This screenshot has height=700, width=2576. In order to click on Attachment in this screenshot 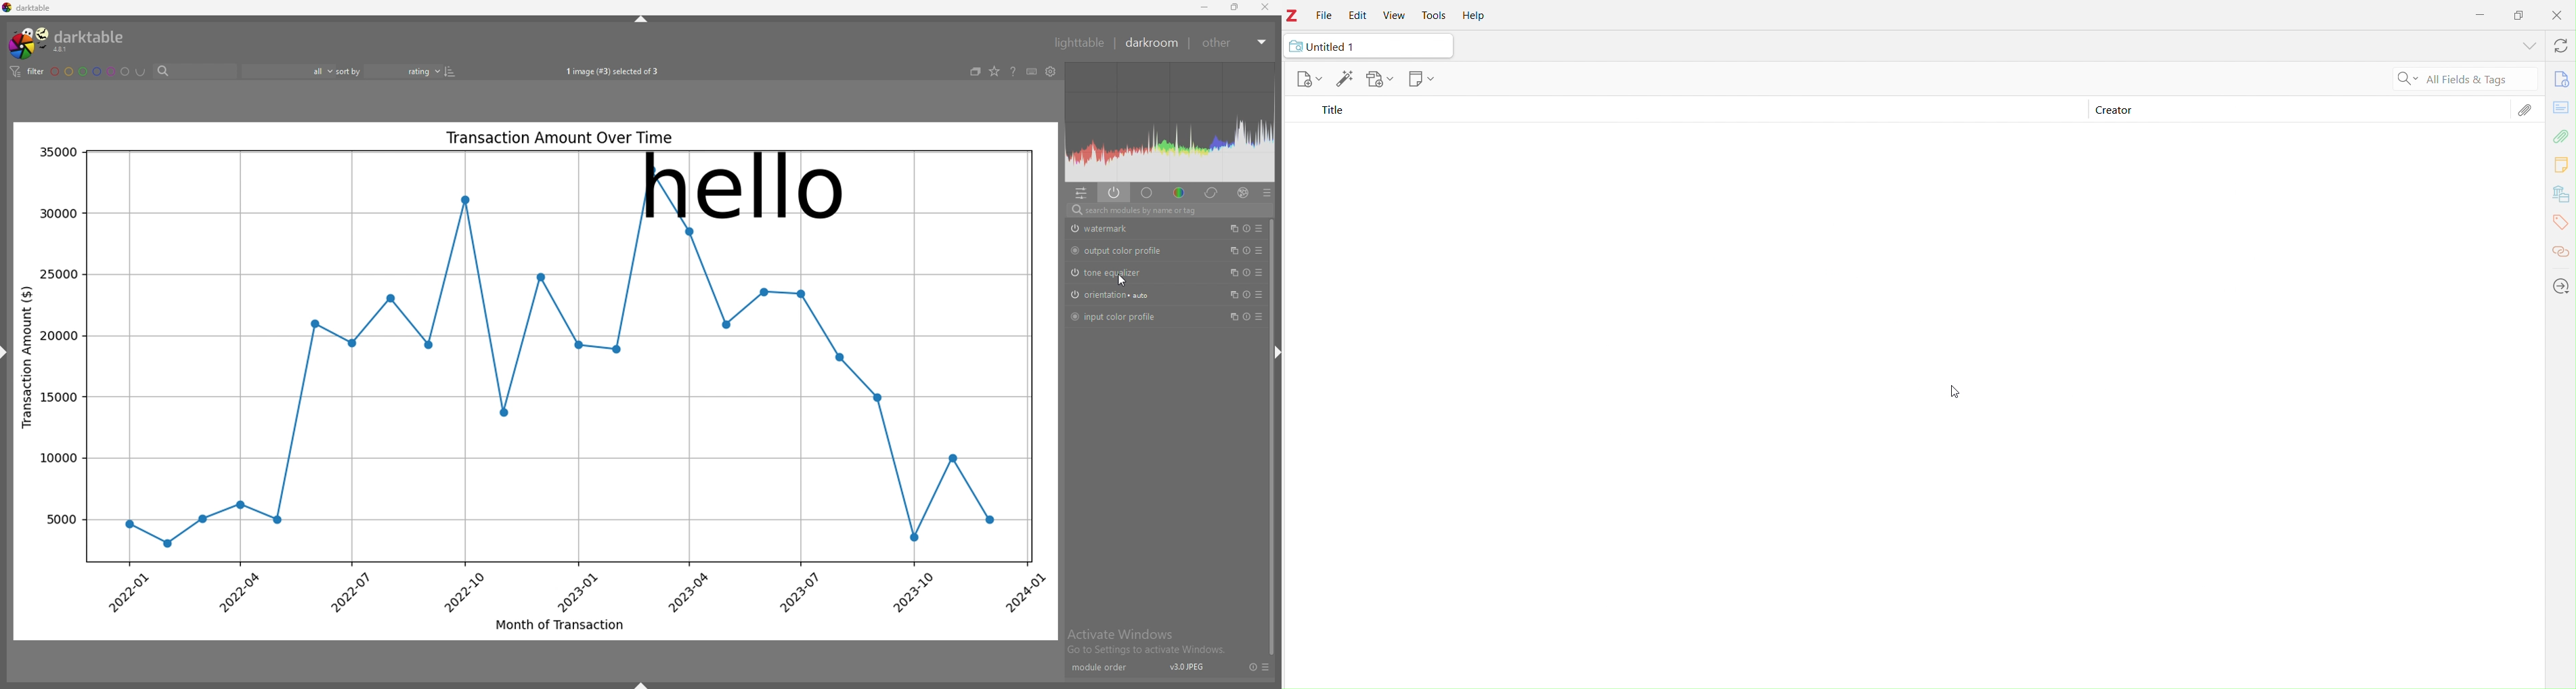, I will do `click(2525, 113)`.